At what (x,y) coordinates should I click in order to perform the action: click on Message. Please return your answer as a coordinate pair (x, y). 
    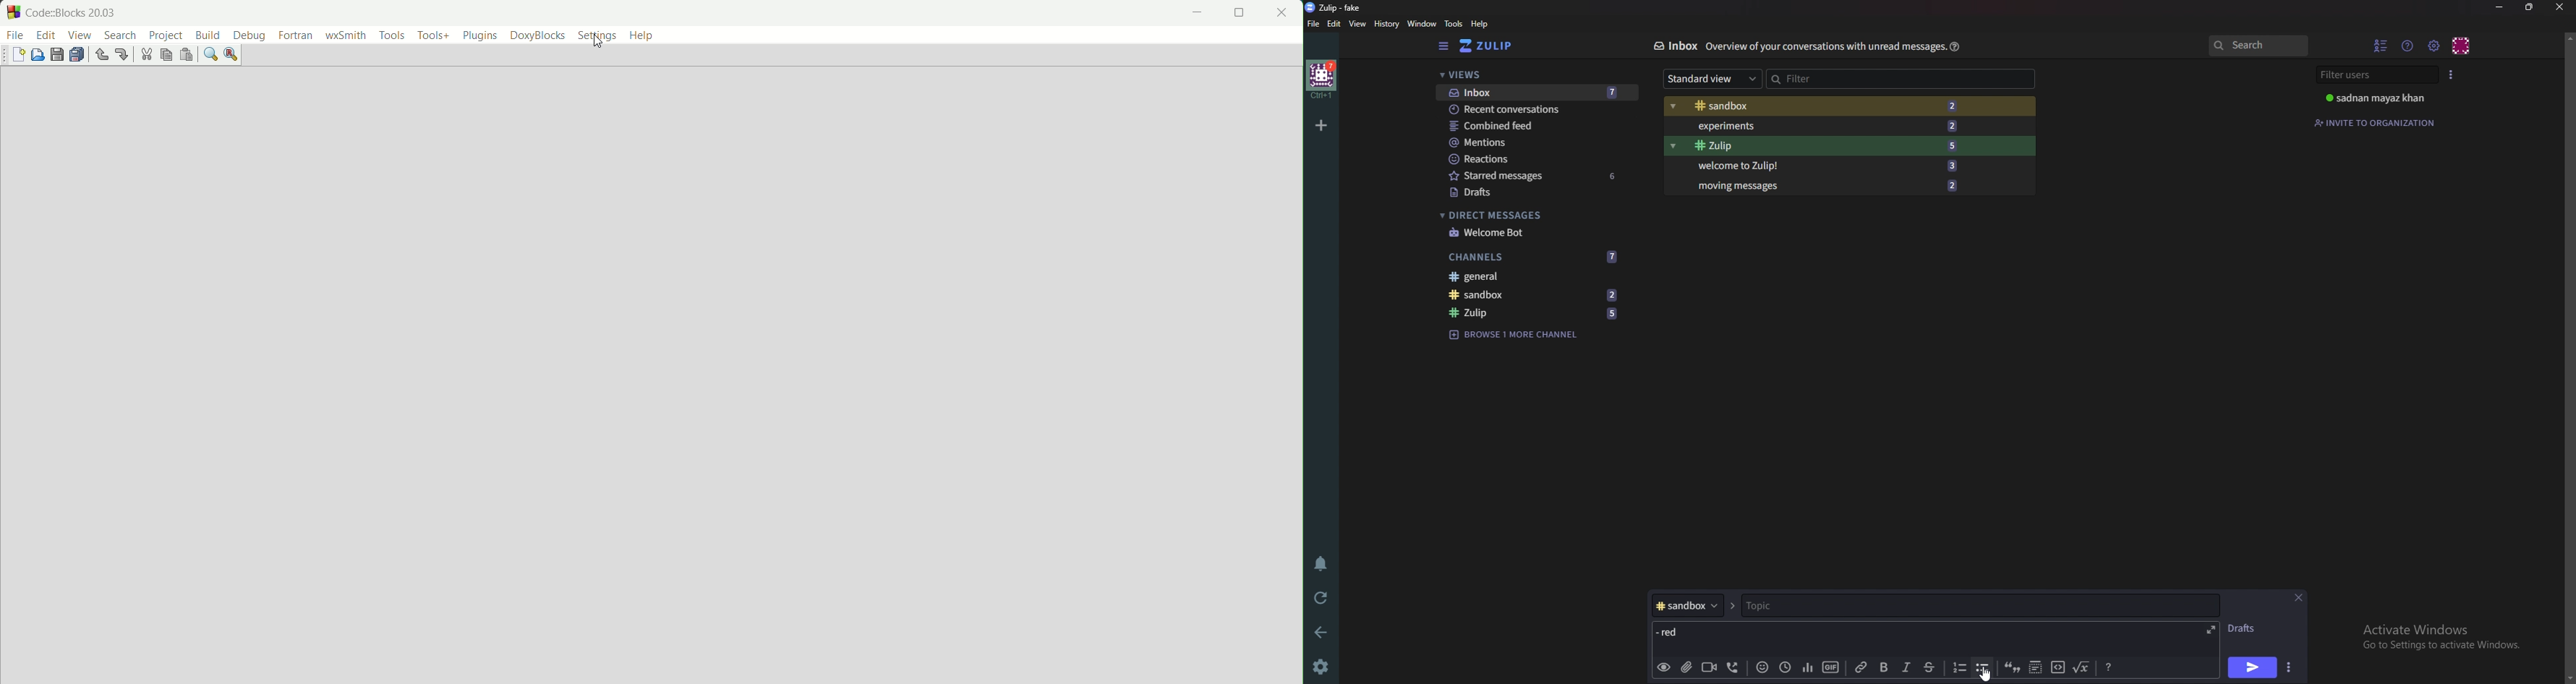
    Looking at the image, I should click on (1680, 633).